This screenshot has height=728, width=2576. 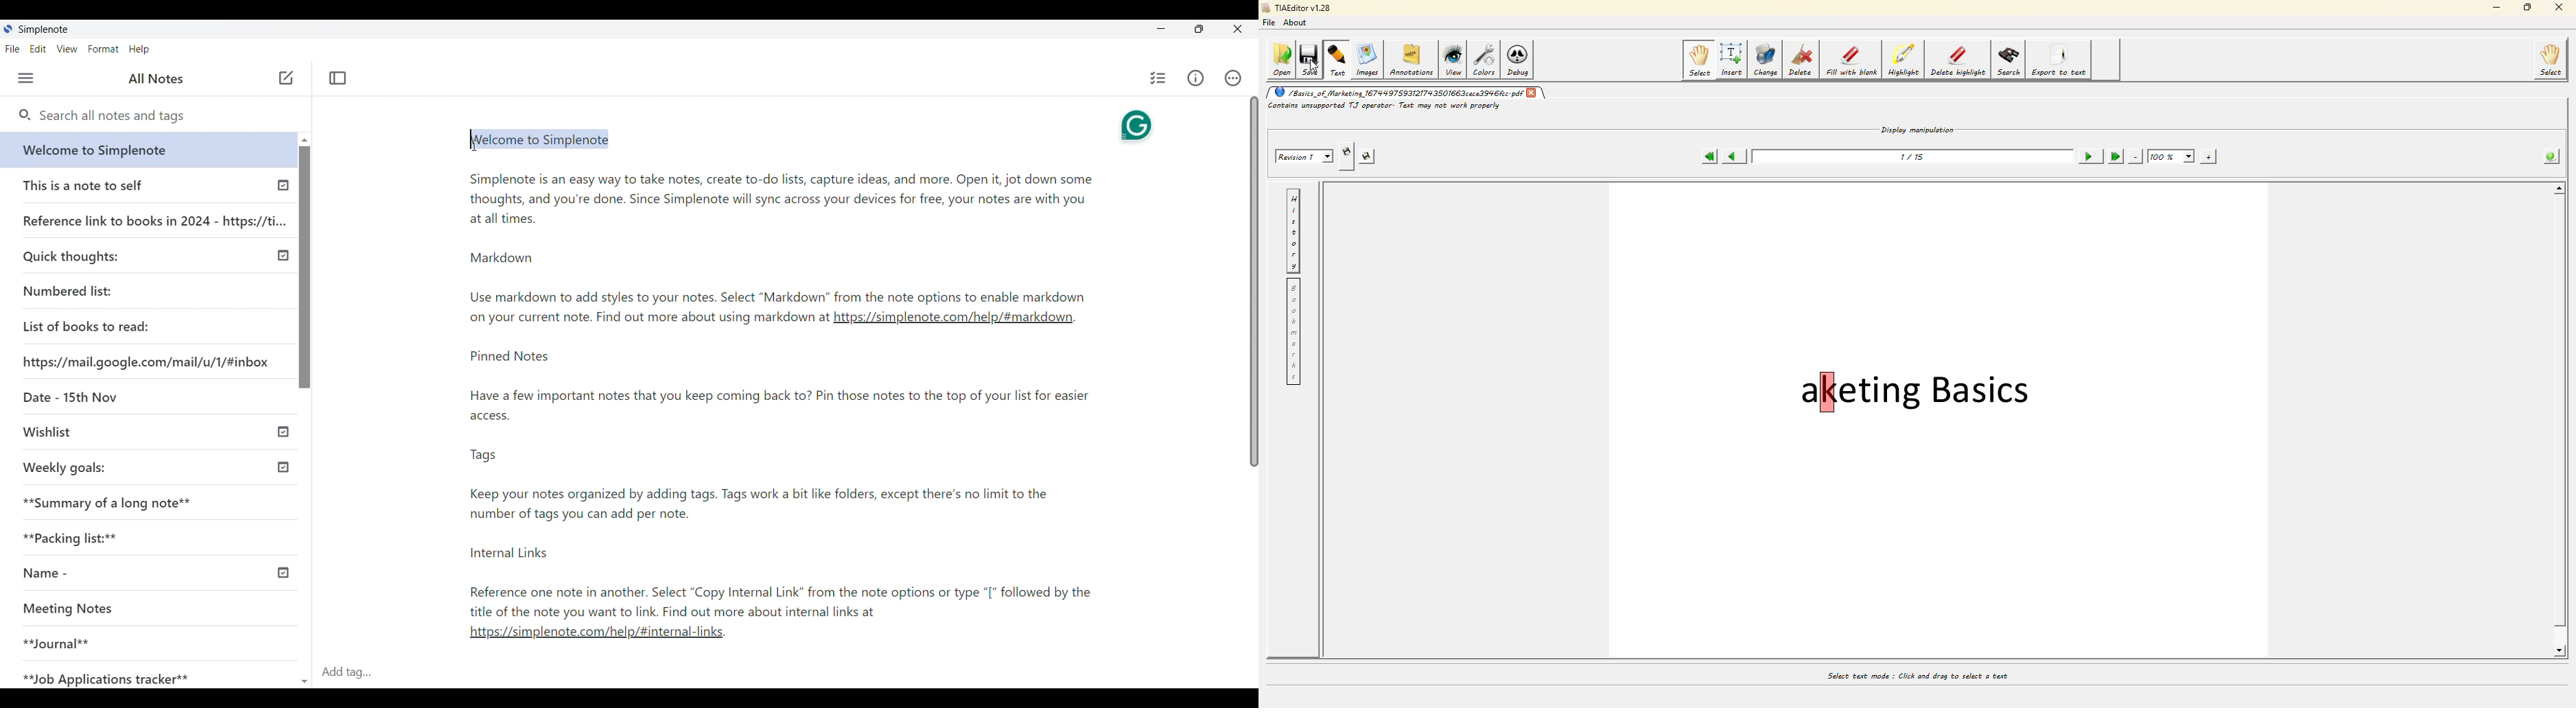 What do you see at coordinates (103, 675) in the screenshot?
I see `Job Application tracker` at bounding box center [103, 675].